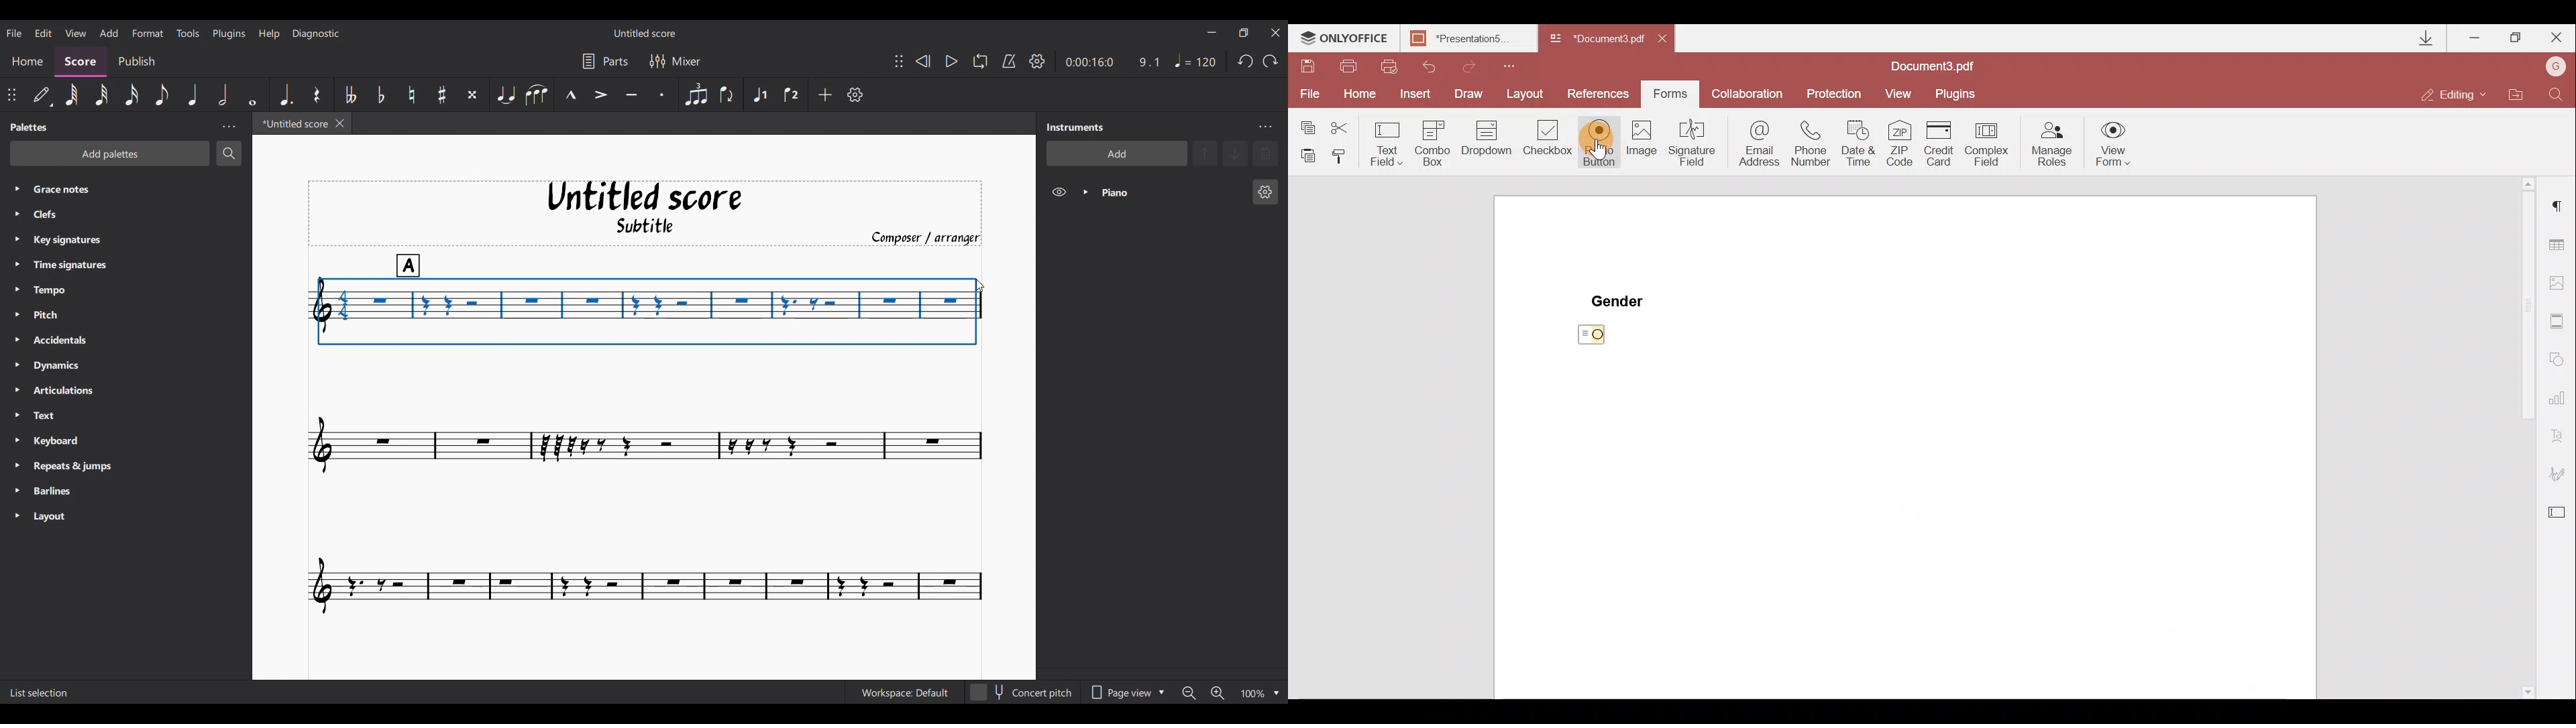  I want to click on Whole note, so click(252, 95).